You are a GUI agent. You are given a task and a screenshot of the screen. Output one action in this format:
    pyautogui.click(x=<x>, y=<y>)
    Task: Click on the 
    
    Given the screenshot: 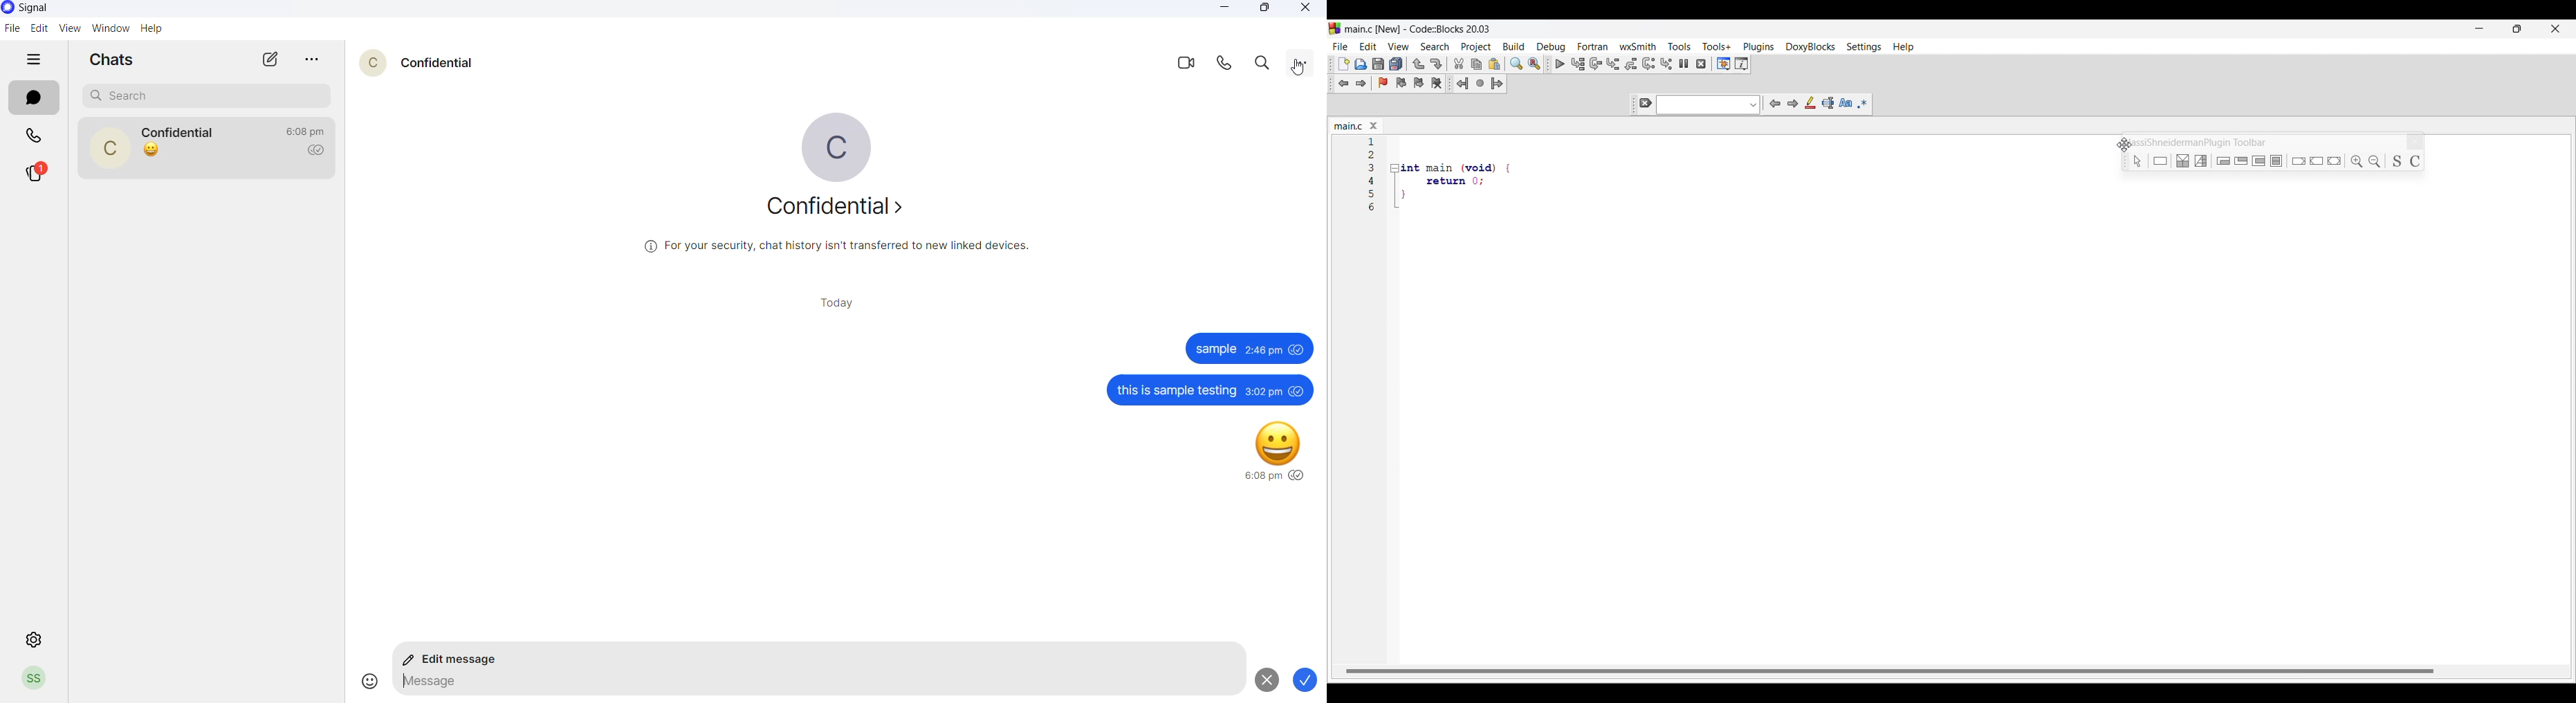 What is the action you would take?
    pyautogui.click(x=2279, y=161)
    